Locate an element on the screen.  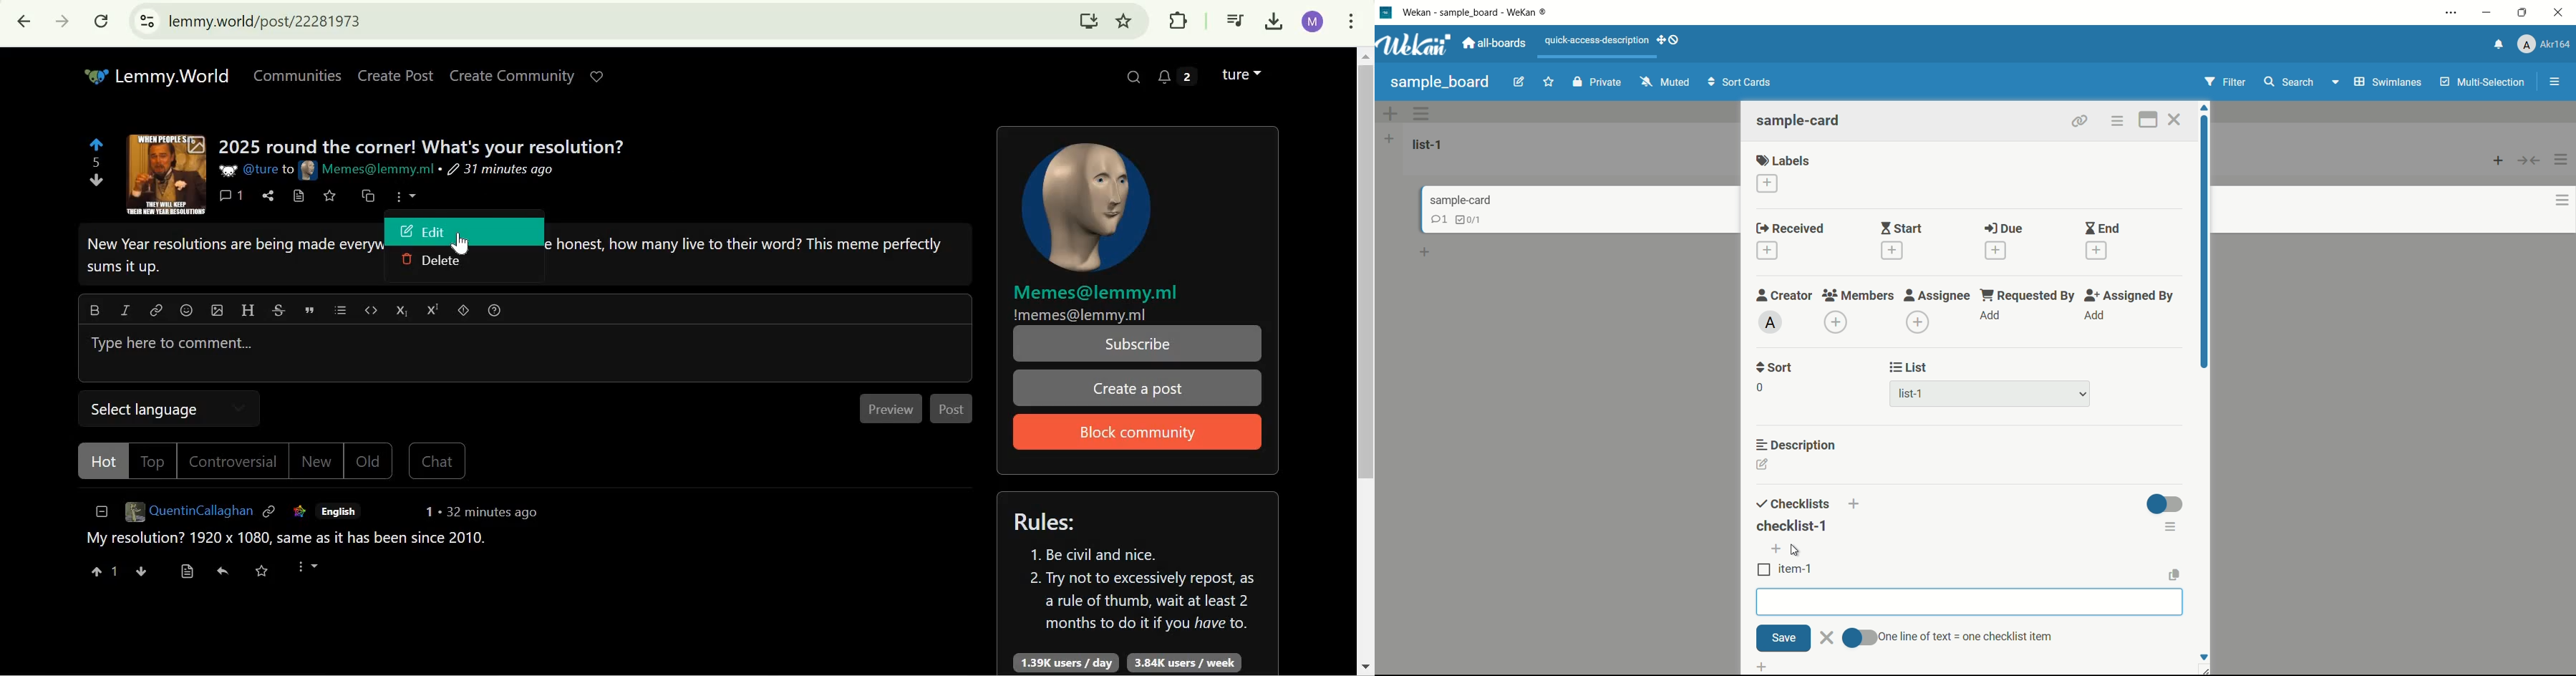
members is located at coordinates (1860, 297).